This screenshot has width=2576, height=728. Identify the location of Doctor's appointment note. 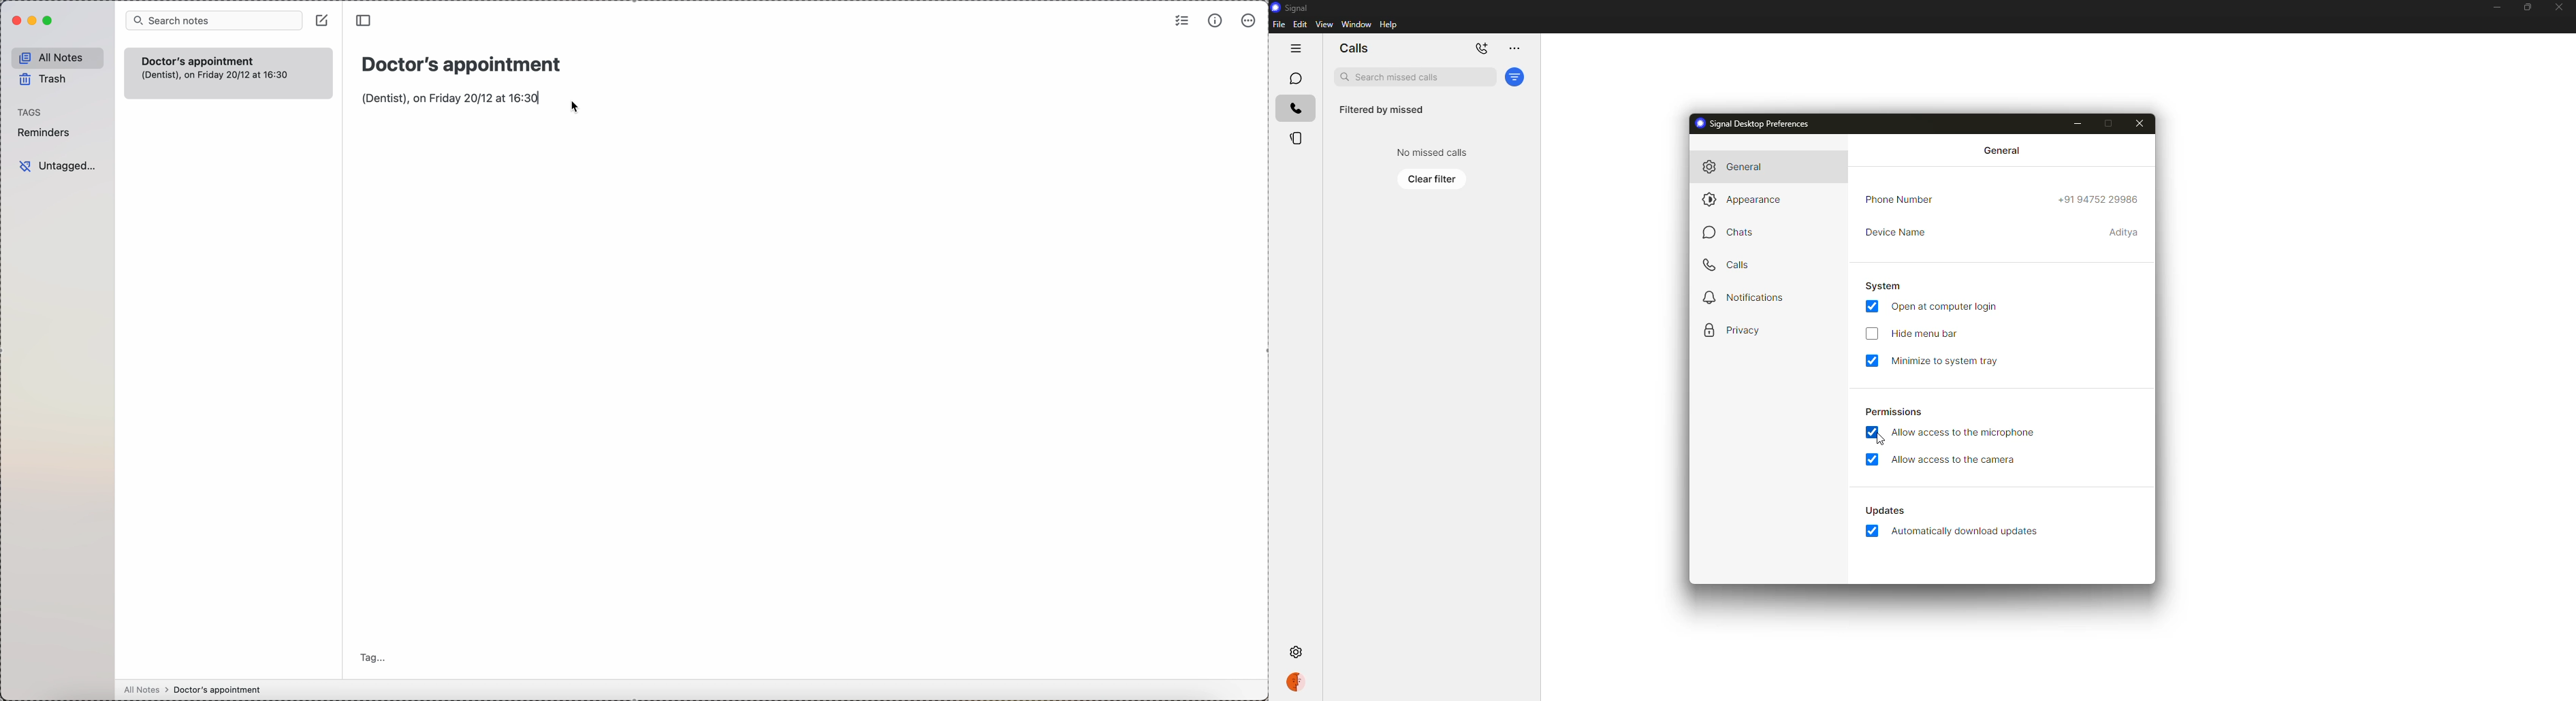
(227, 73).